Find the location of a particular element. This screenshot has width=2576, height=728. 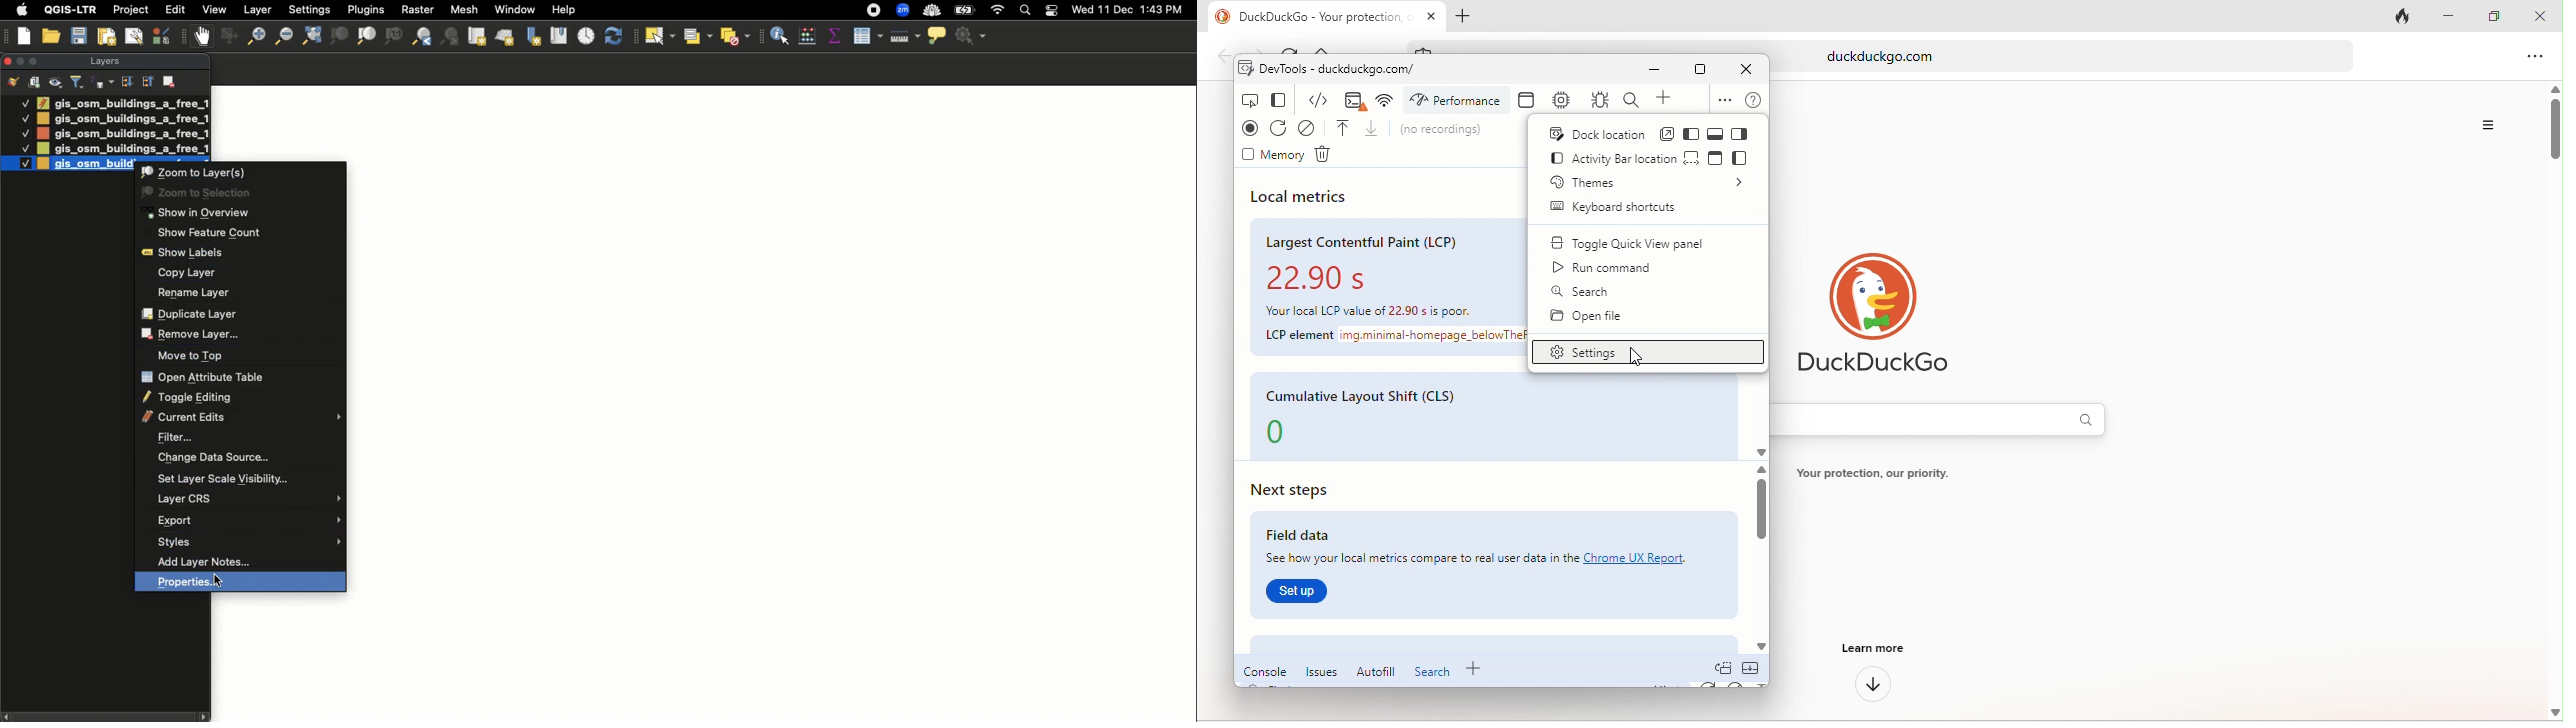

Layer panel is located at coordinates (103, 62).